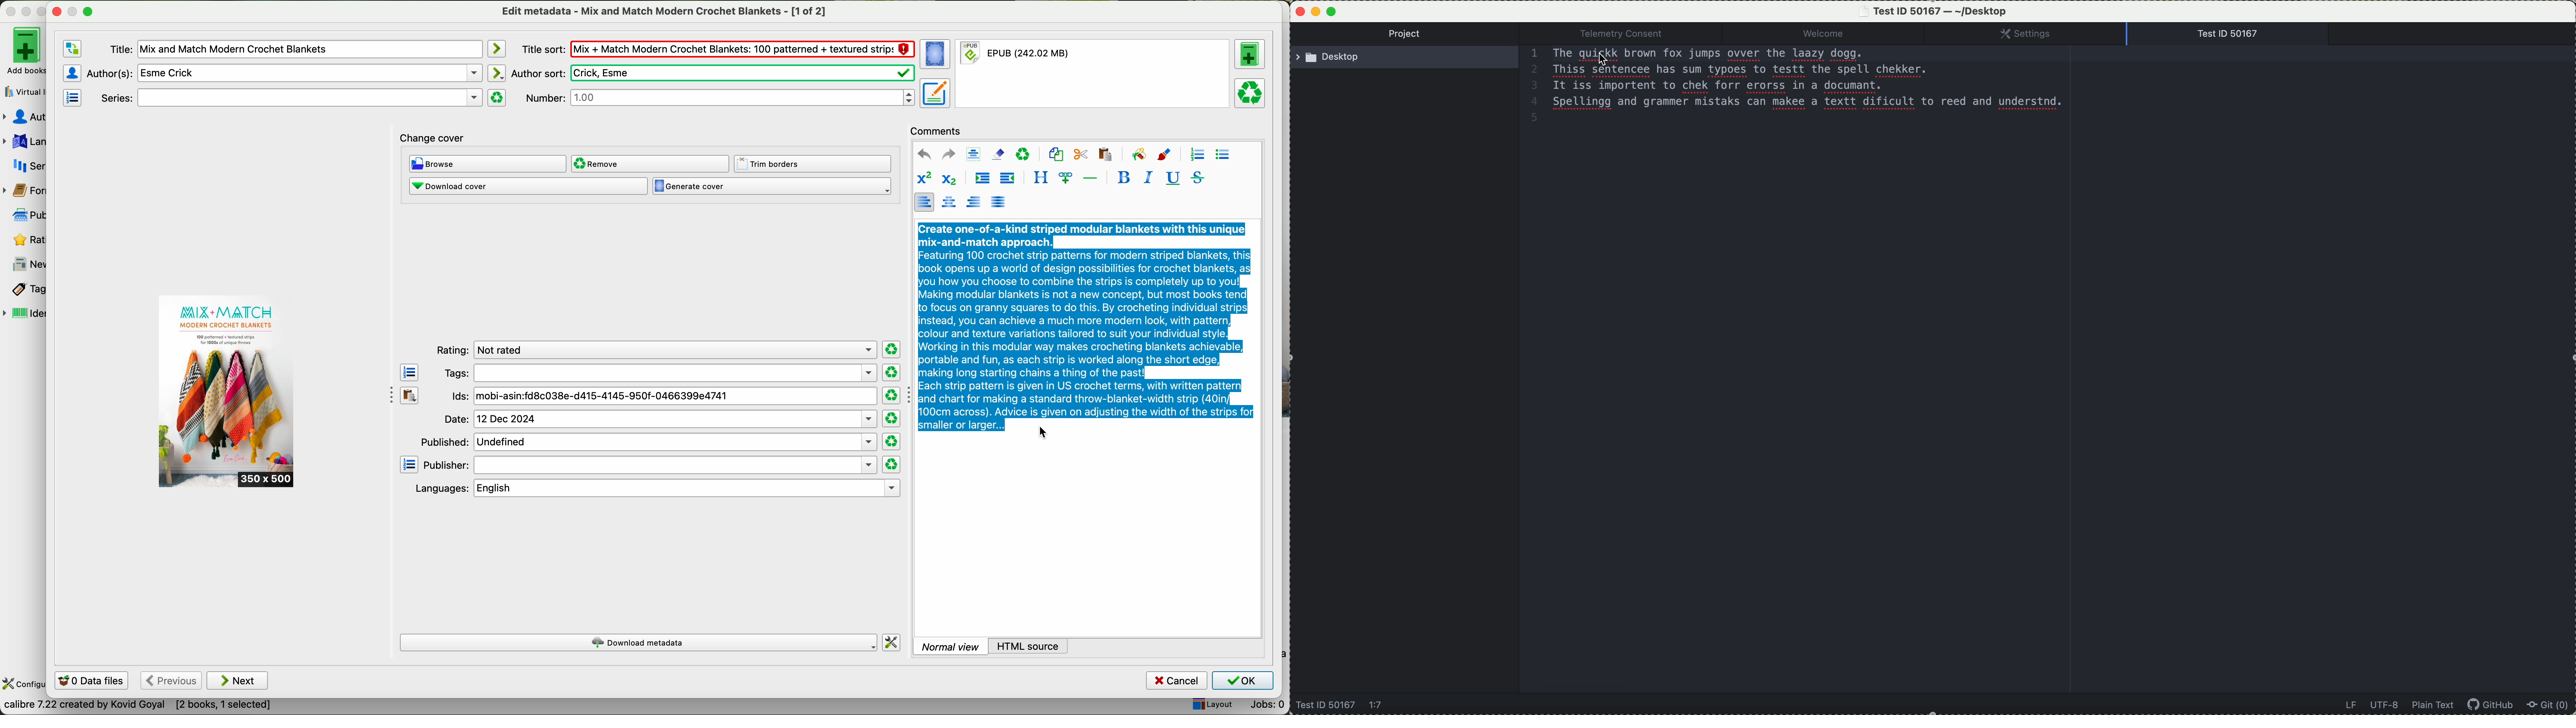 The image size is (2576, 728). Describe the element at coordinates (1164, 156) in the screenshot. I see `foreground color` at that location.